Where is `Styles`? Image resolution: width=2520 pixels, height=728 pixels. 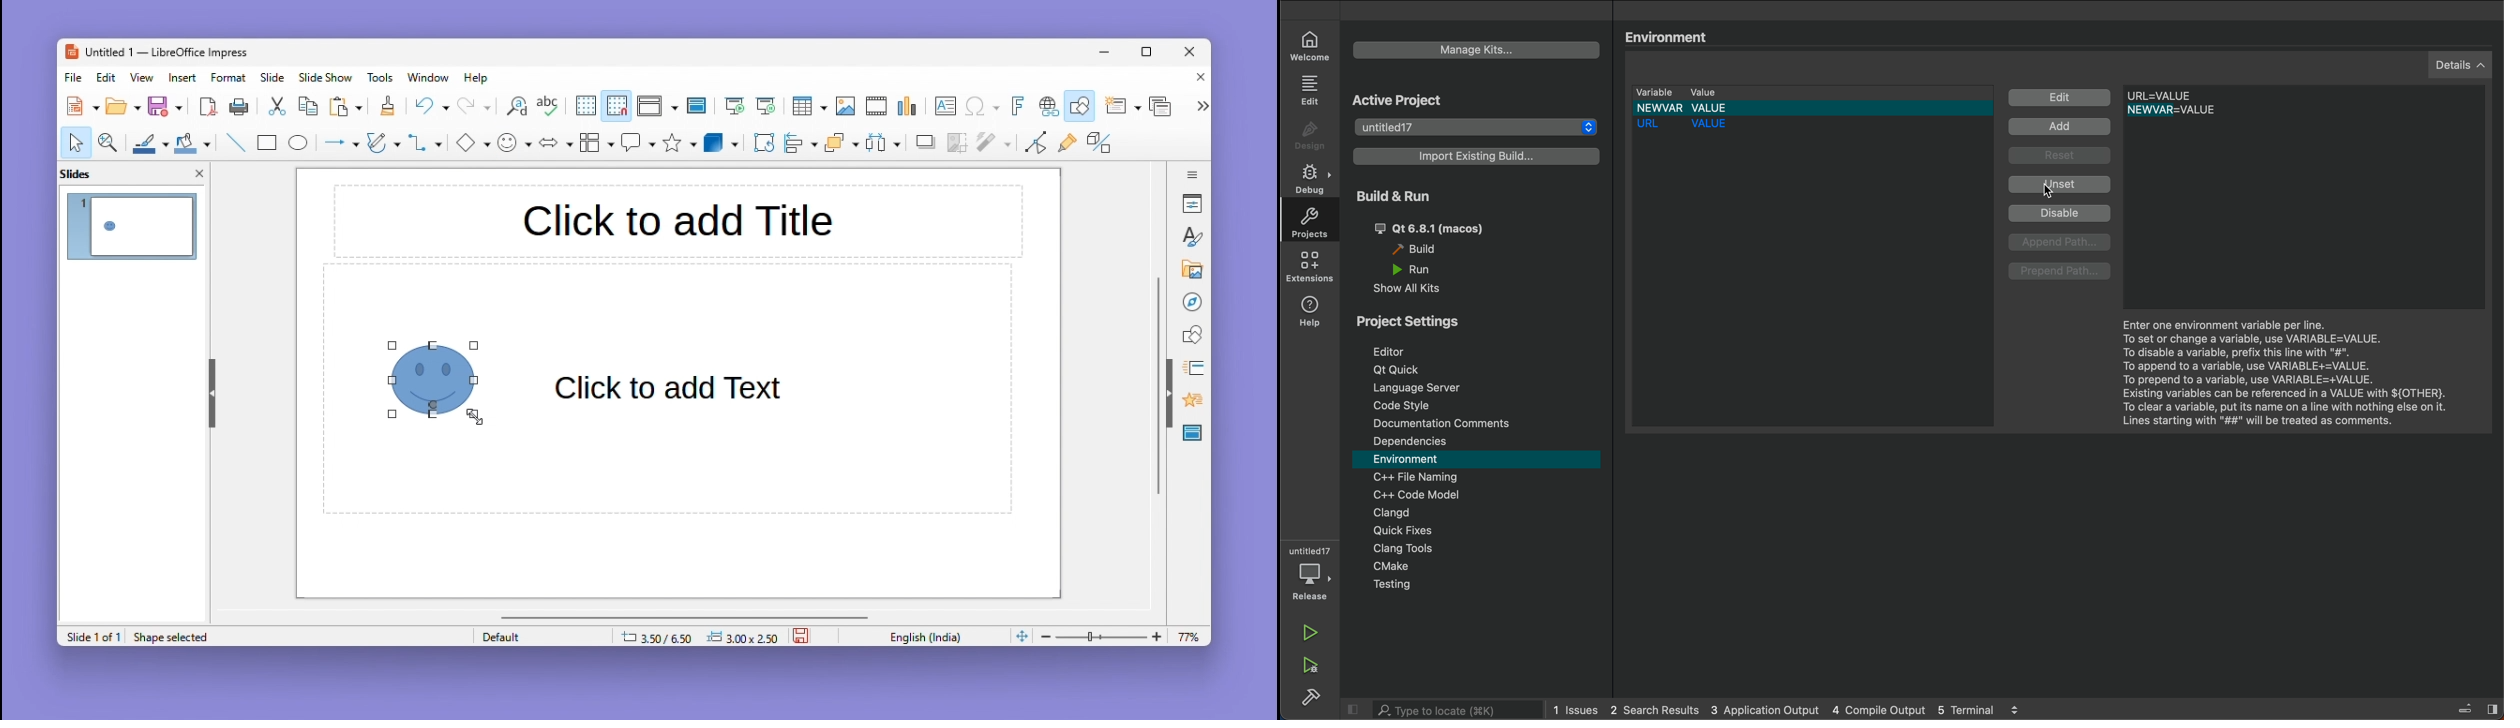
Styles is located at coordinates (1194, 236).